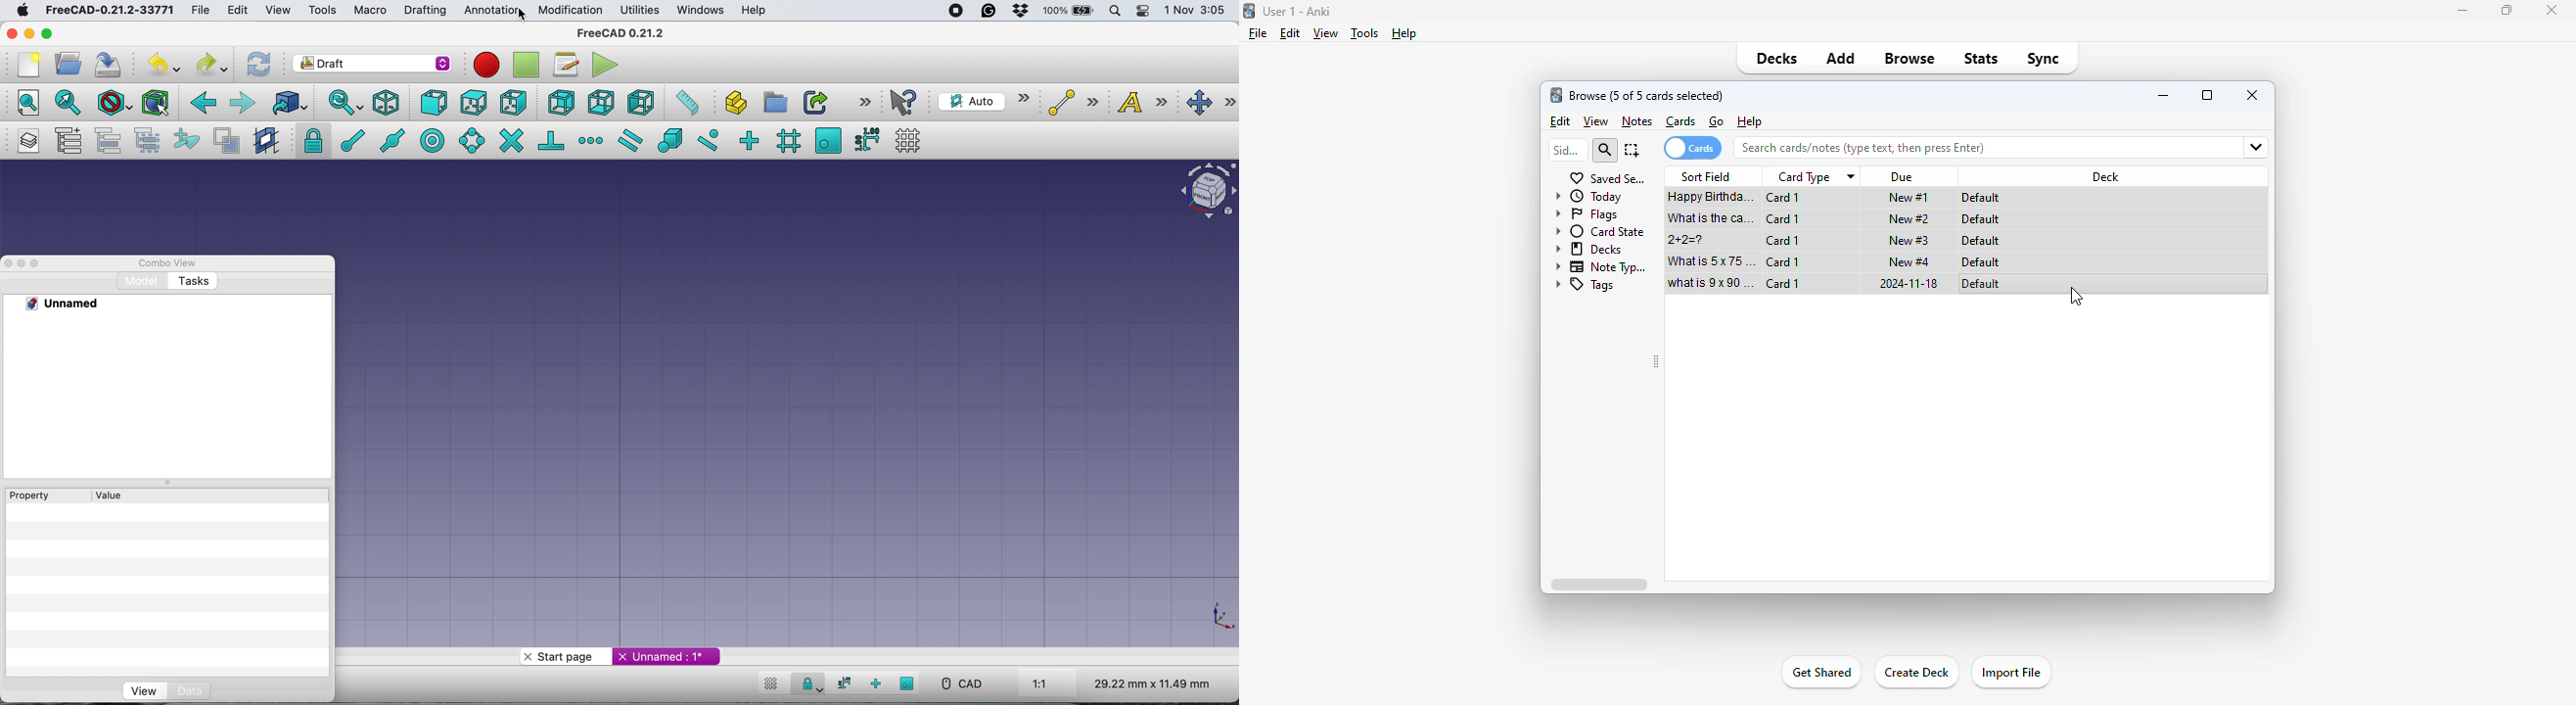 The height and width of the screenshot is (728, 2576). What do you see at coordinates (707, 141) in the screenshot?
I see `snap near` at bounding box center [707, 141].